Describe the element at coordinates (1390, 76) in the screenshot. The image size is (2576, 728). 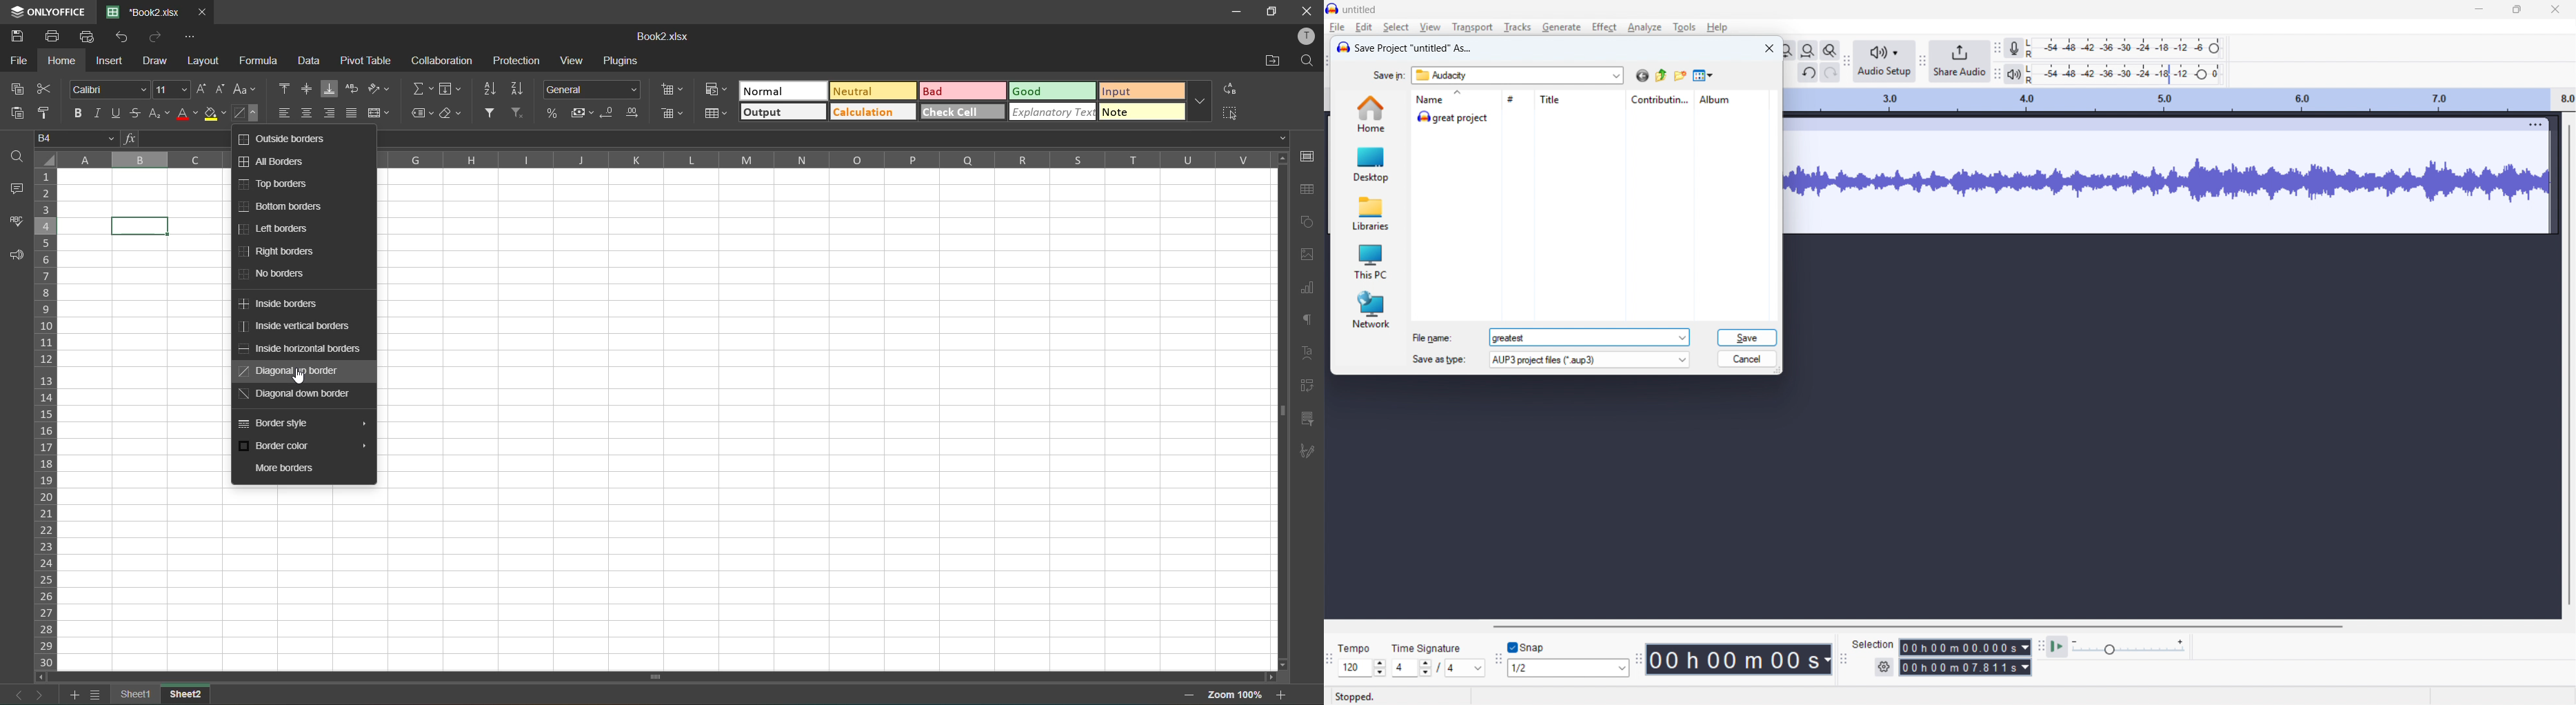
I see `save in` at that location.